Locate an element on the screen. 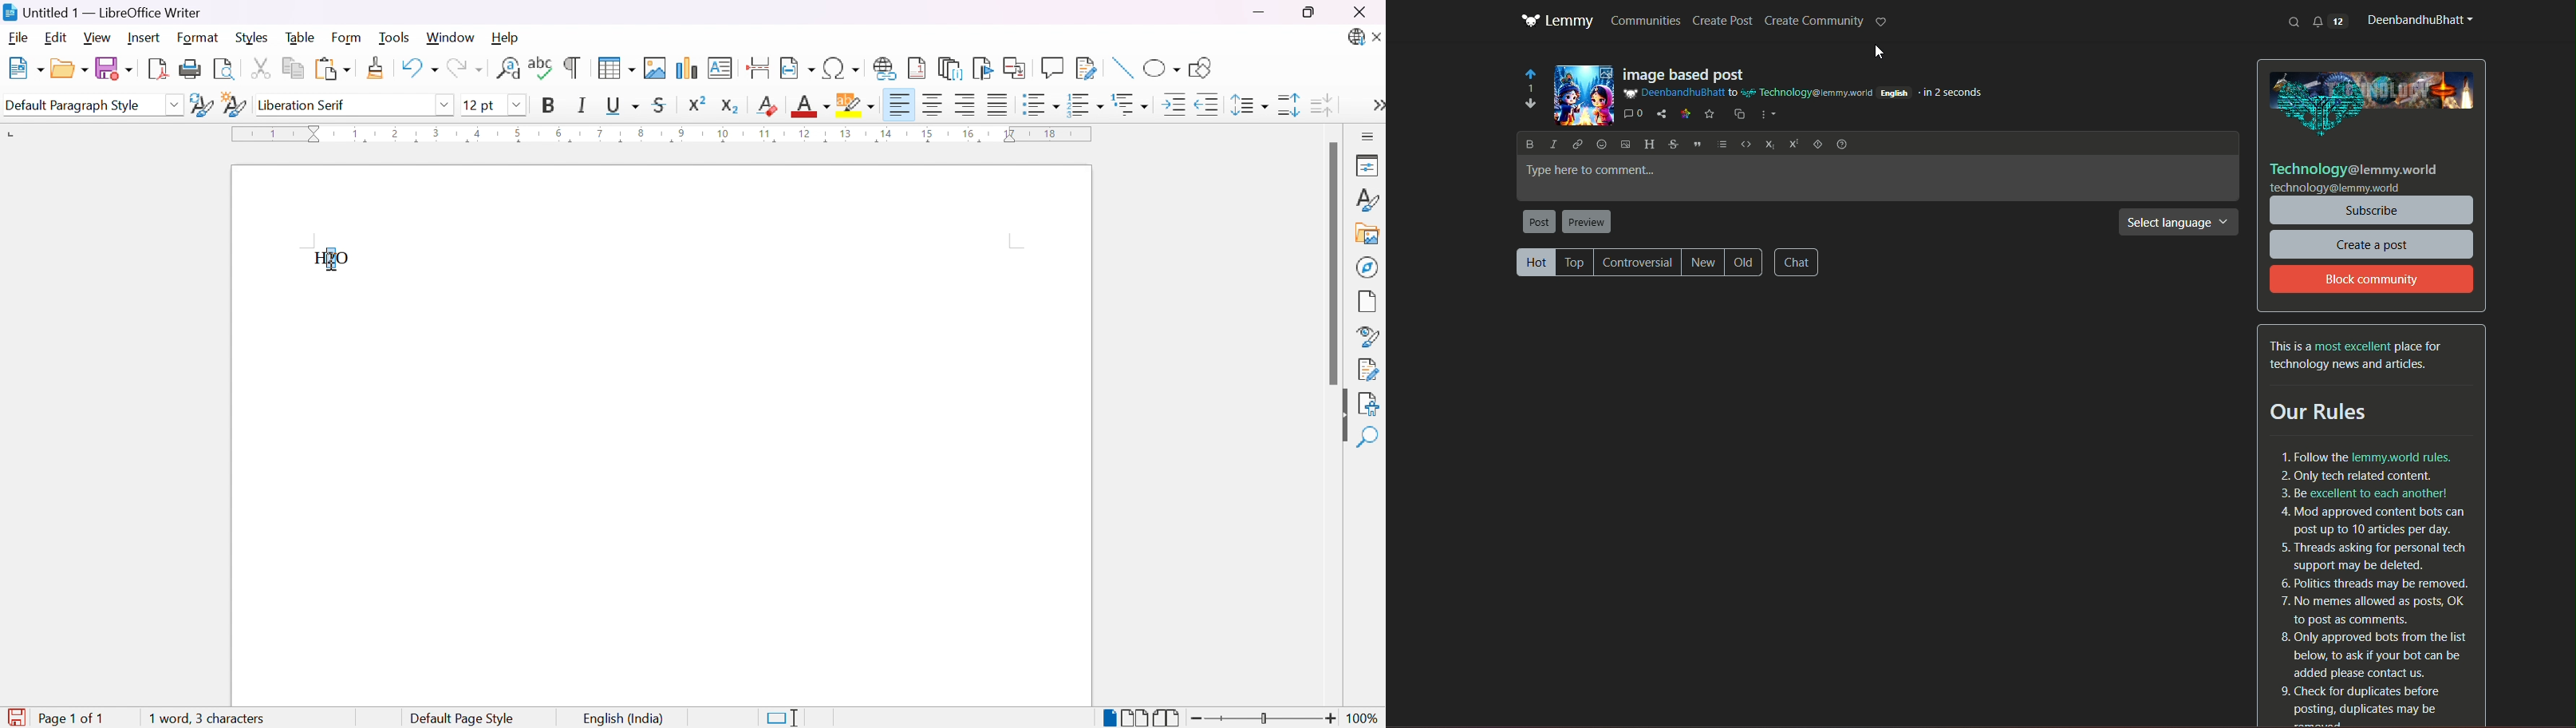  Styles is located at coordinates (1366, 204).